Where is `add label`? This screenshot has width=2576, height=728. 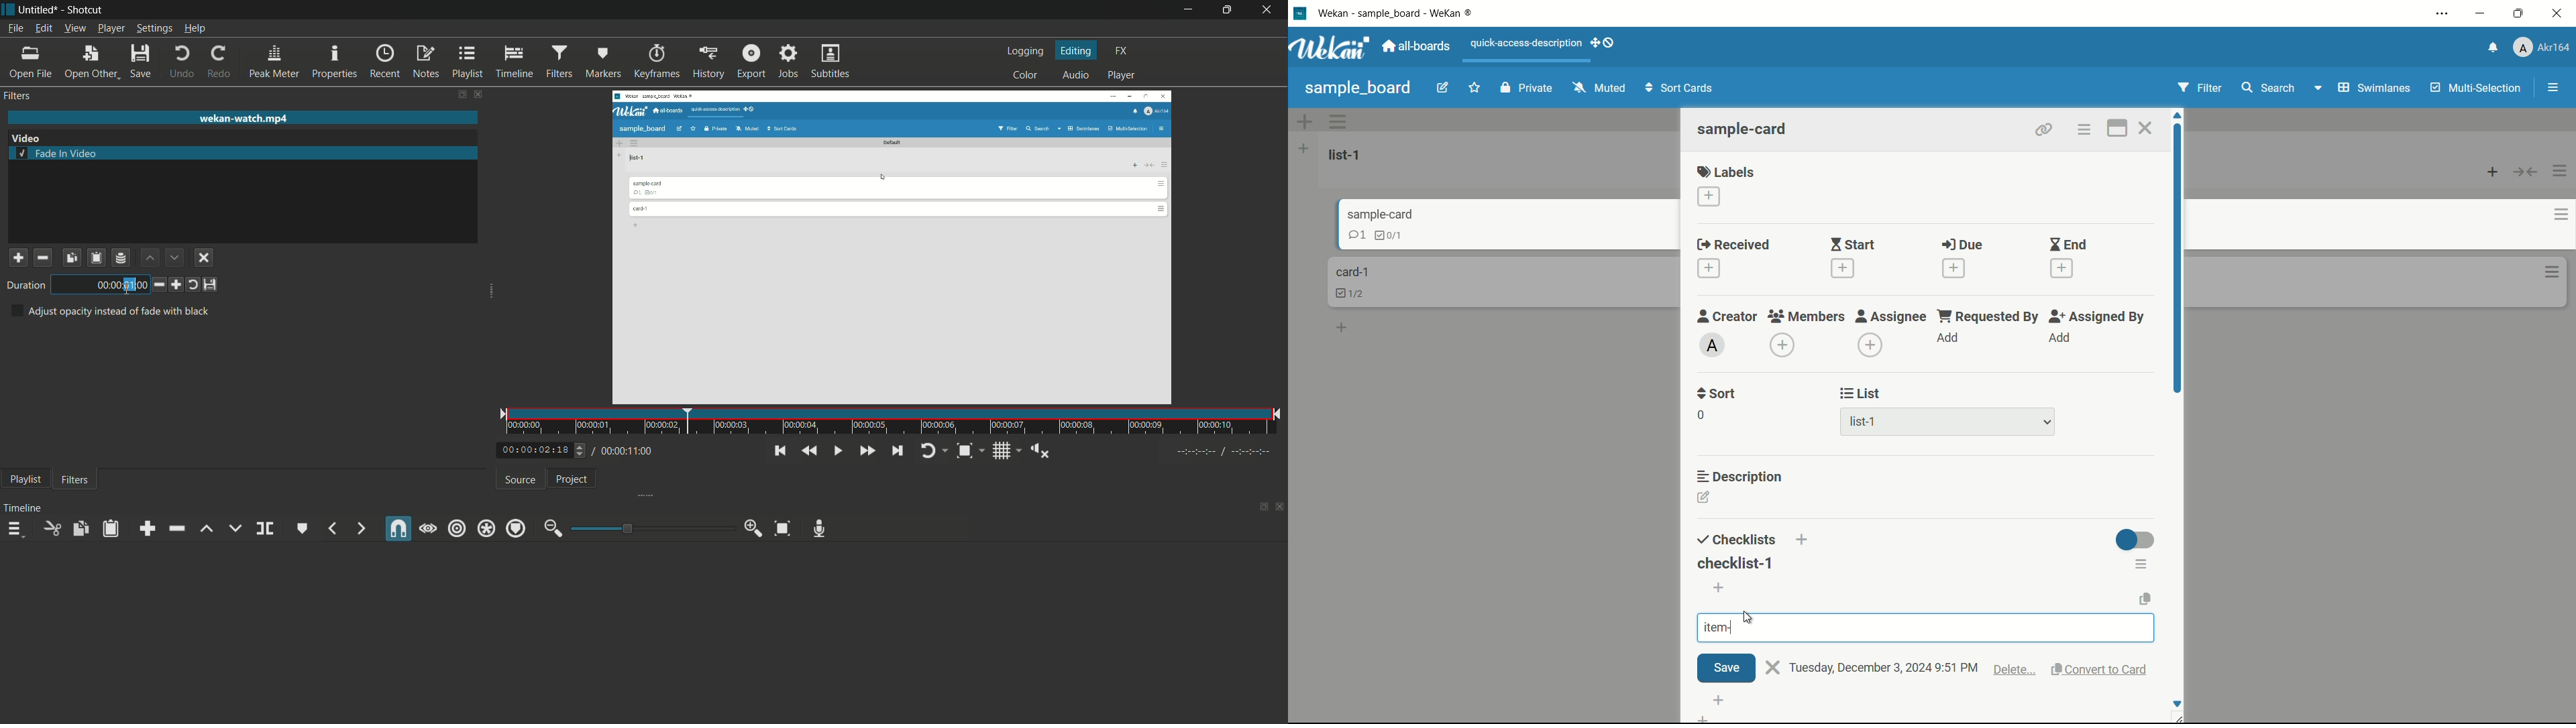
add label is located at coordinates (1709, 196).